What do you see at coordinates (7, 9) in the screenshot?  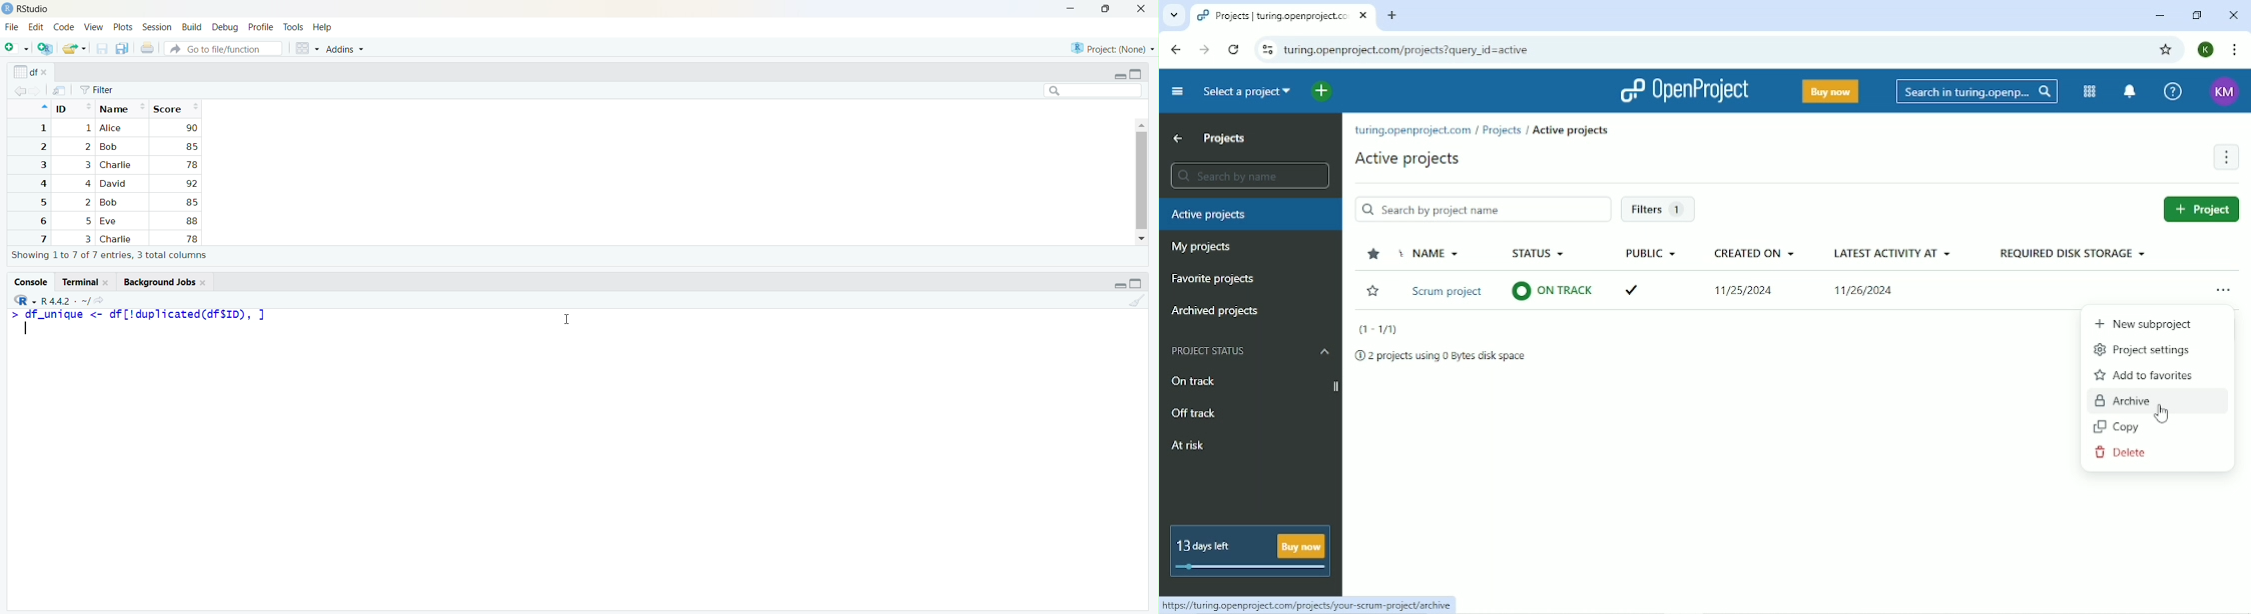 I see `logo` at bounding box center [7, 9].